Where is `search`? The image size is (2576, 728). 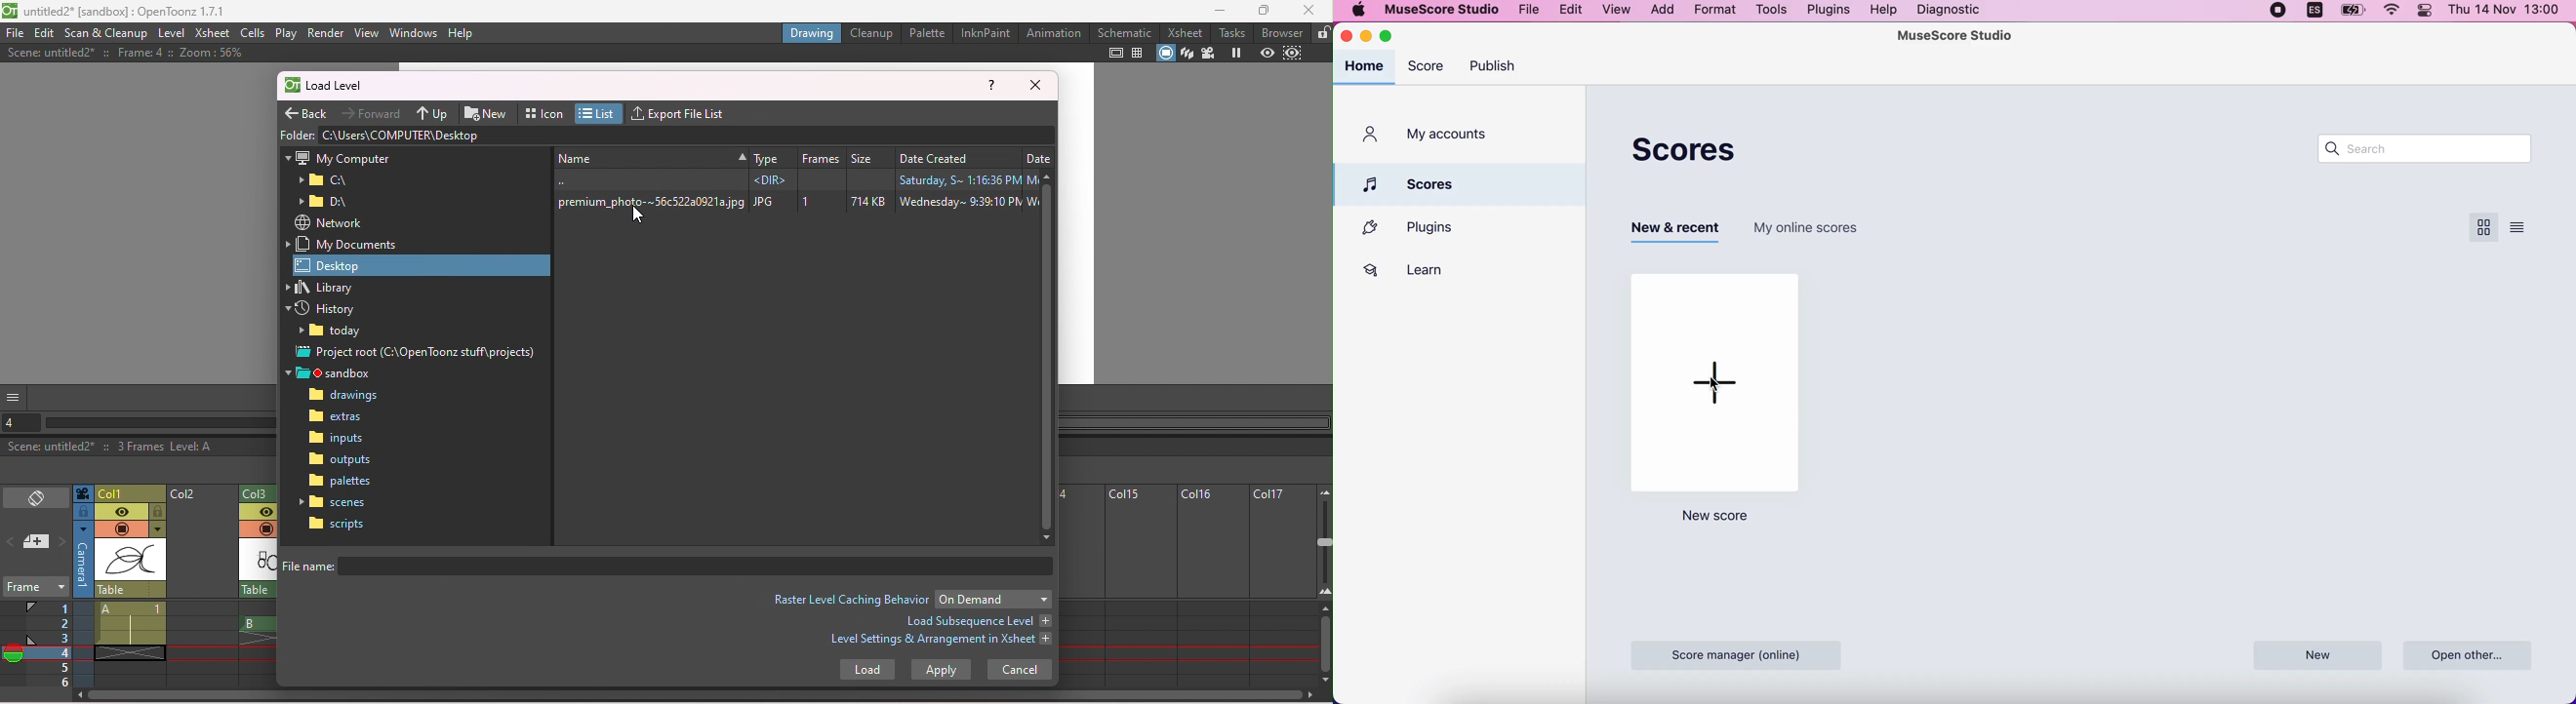 search is located at coordinates (2416, 151).